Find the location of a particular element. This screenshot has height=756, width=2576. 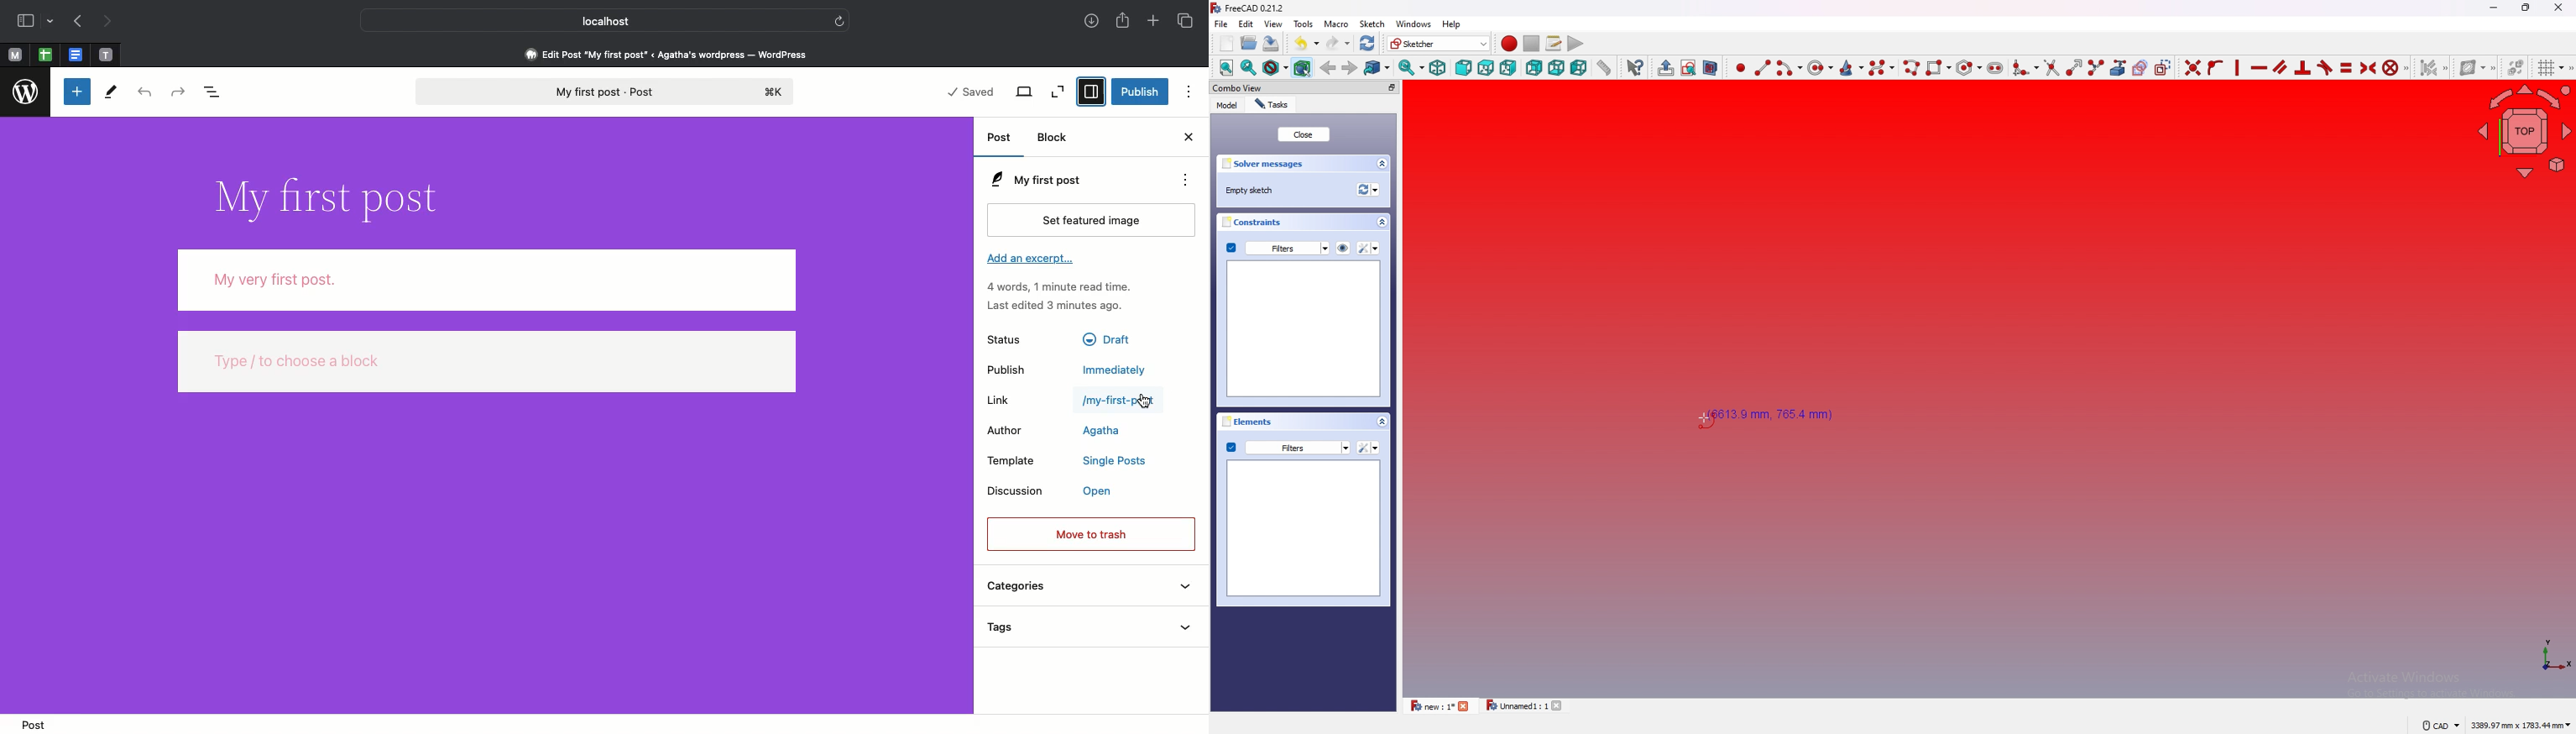

close is located at coordinates (1303, 134).